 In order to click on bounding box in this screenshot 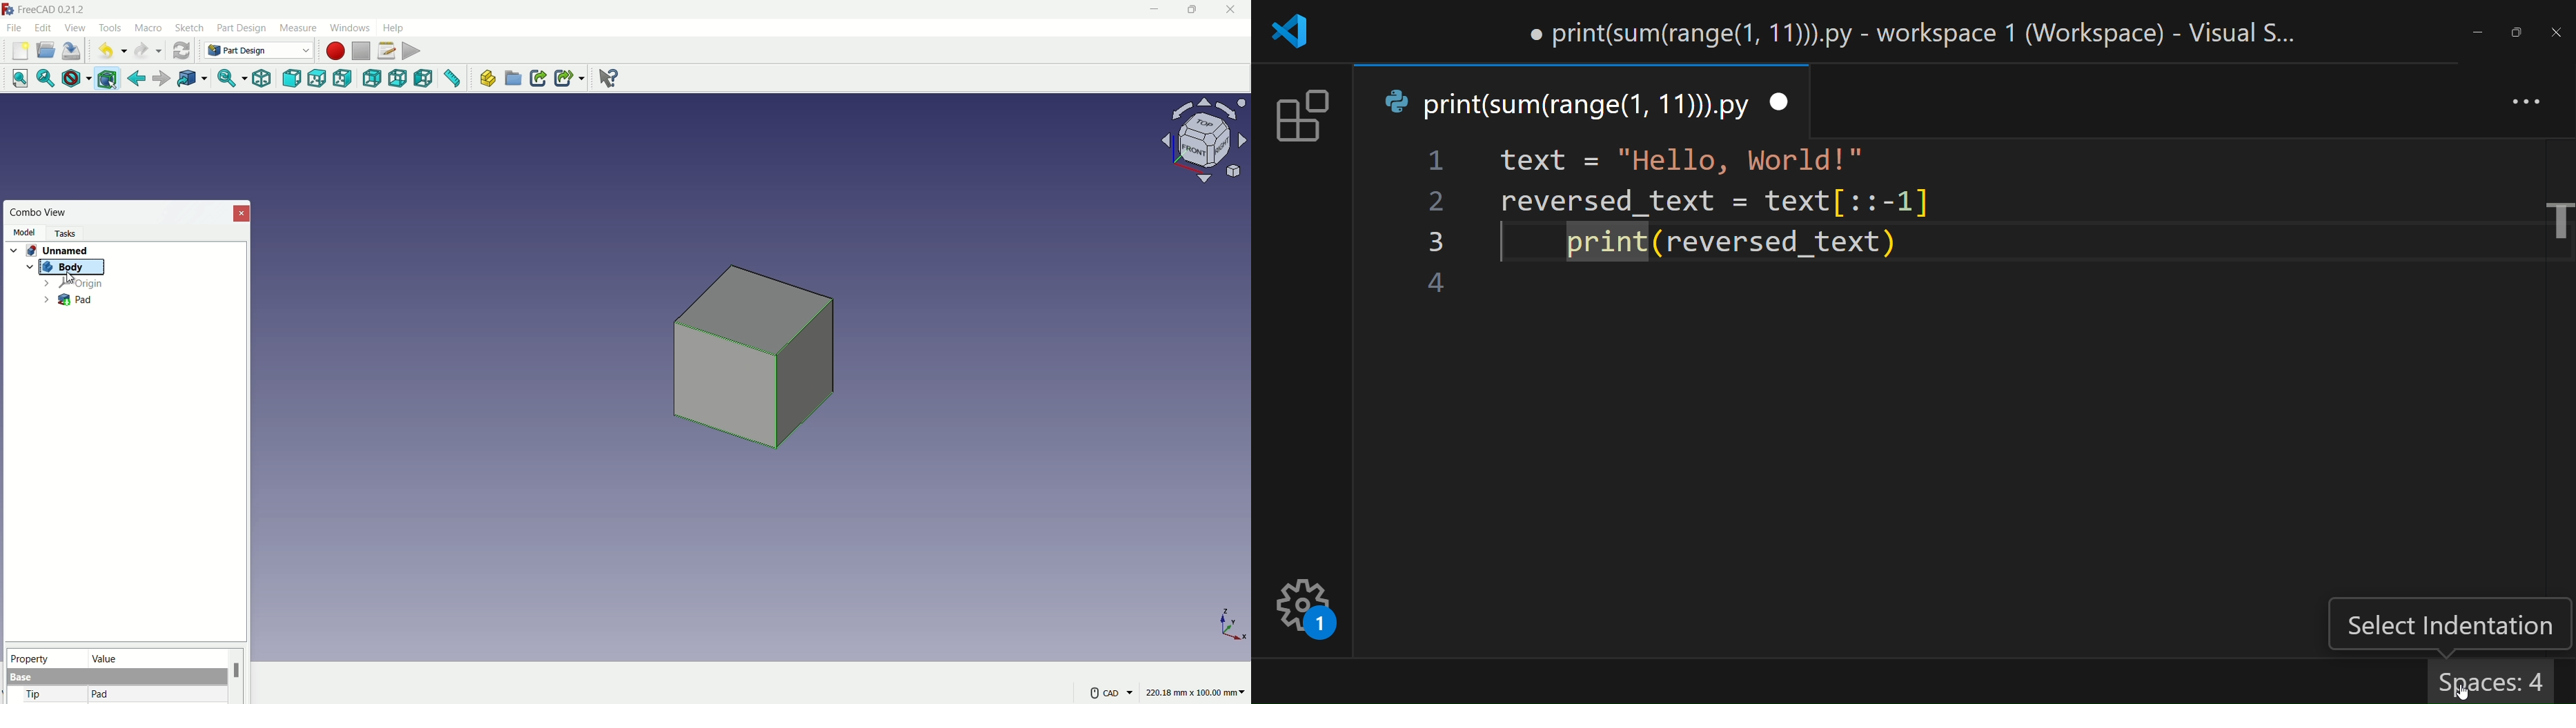, I will do `click(109, 80)`.